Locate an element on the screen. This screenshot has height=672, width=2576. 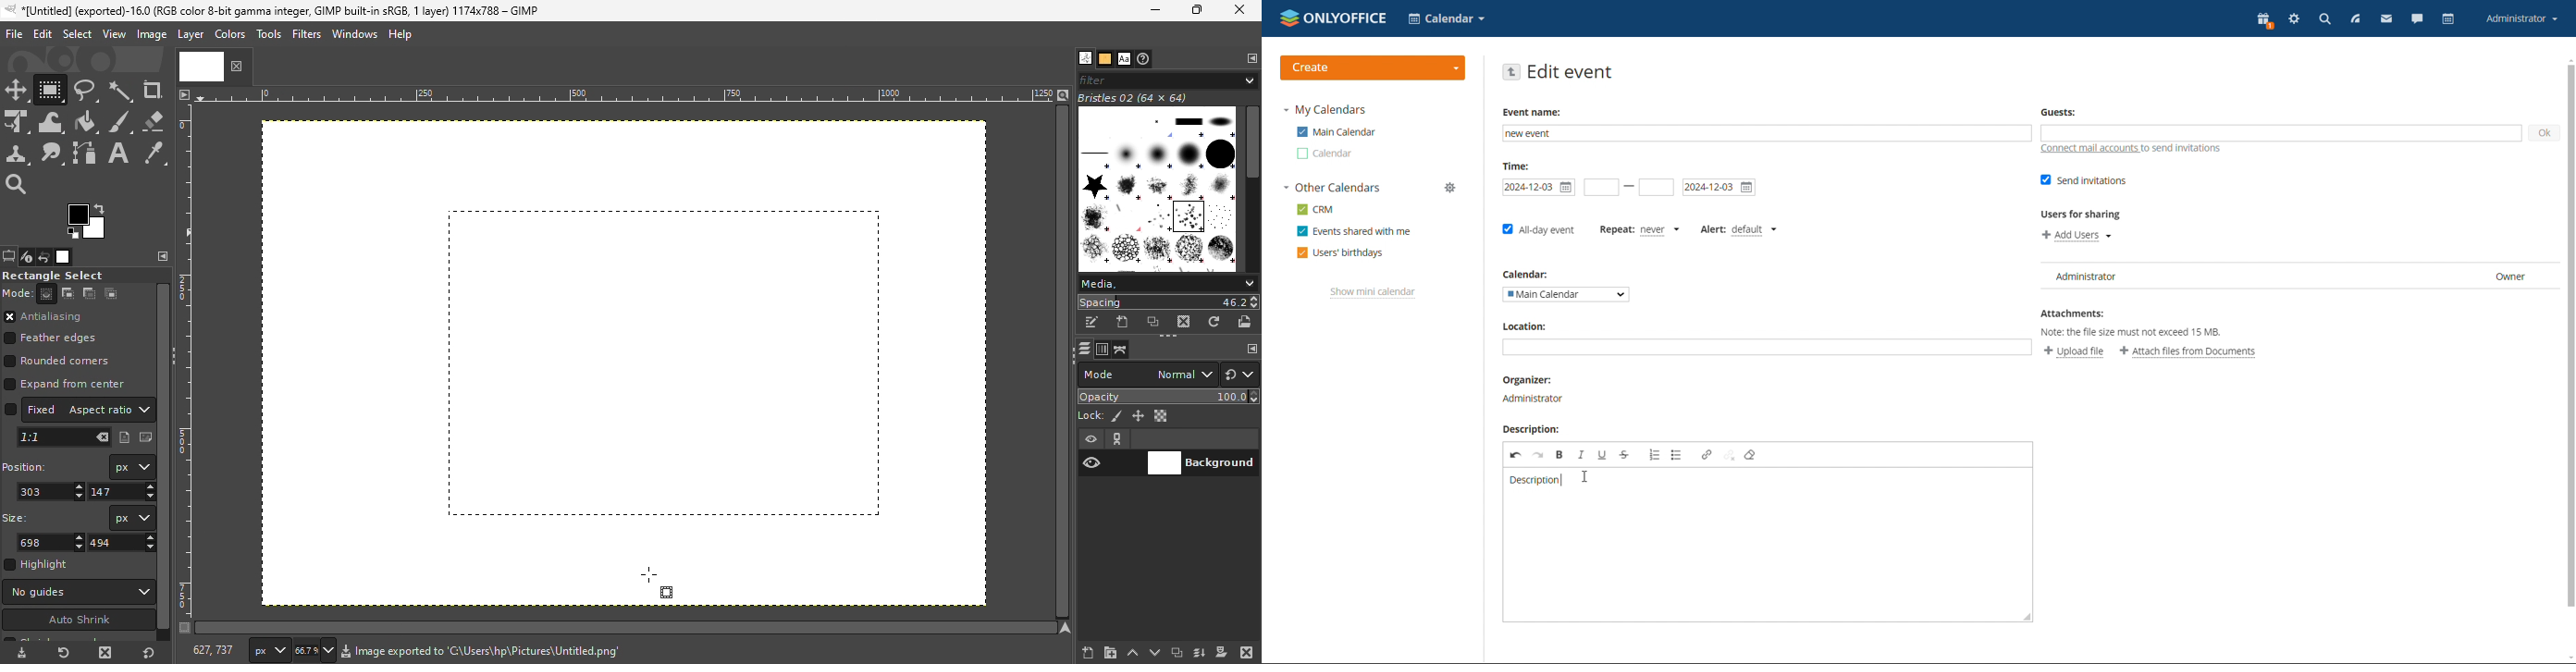
logo is located at coordinates (1334, 17).